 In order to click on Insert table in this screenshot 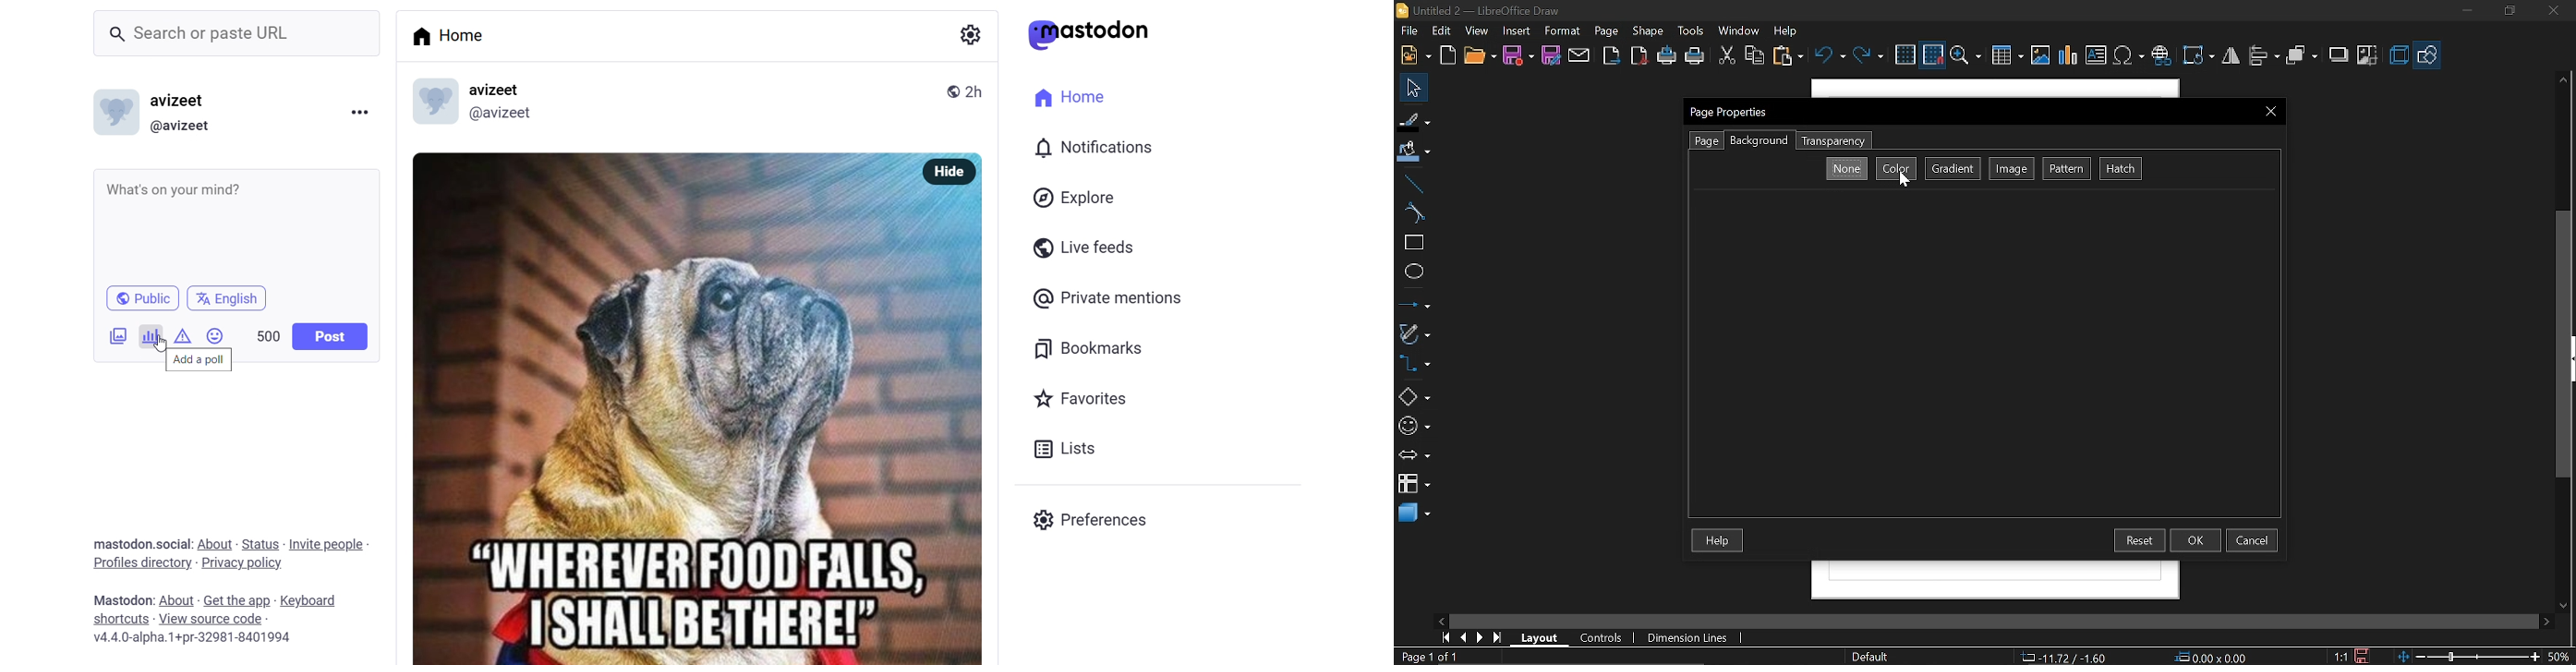, I will do `click(2005, 56)`.